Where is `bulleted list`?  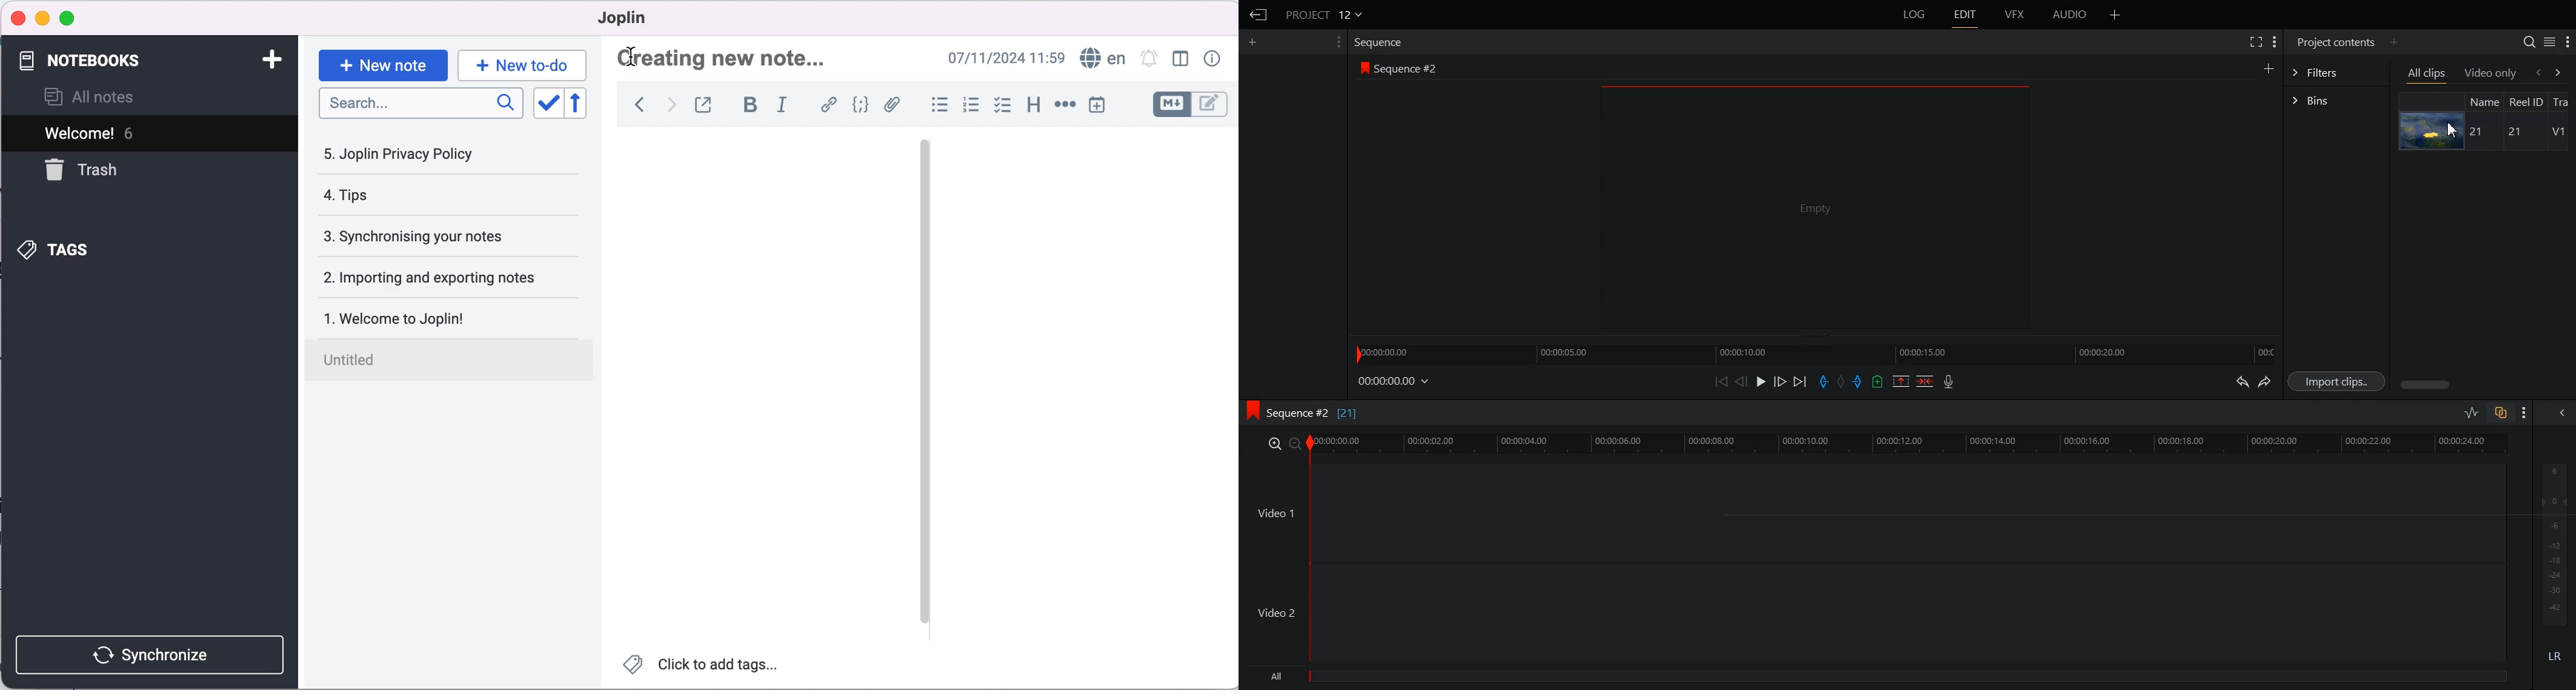 bulleted list is located at coordinates (937, 104).